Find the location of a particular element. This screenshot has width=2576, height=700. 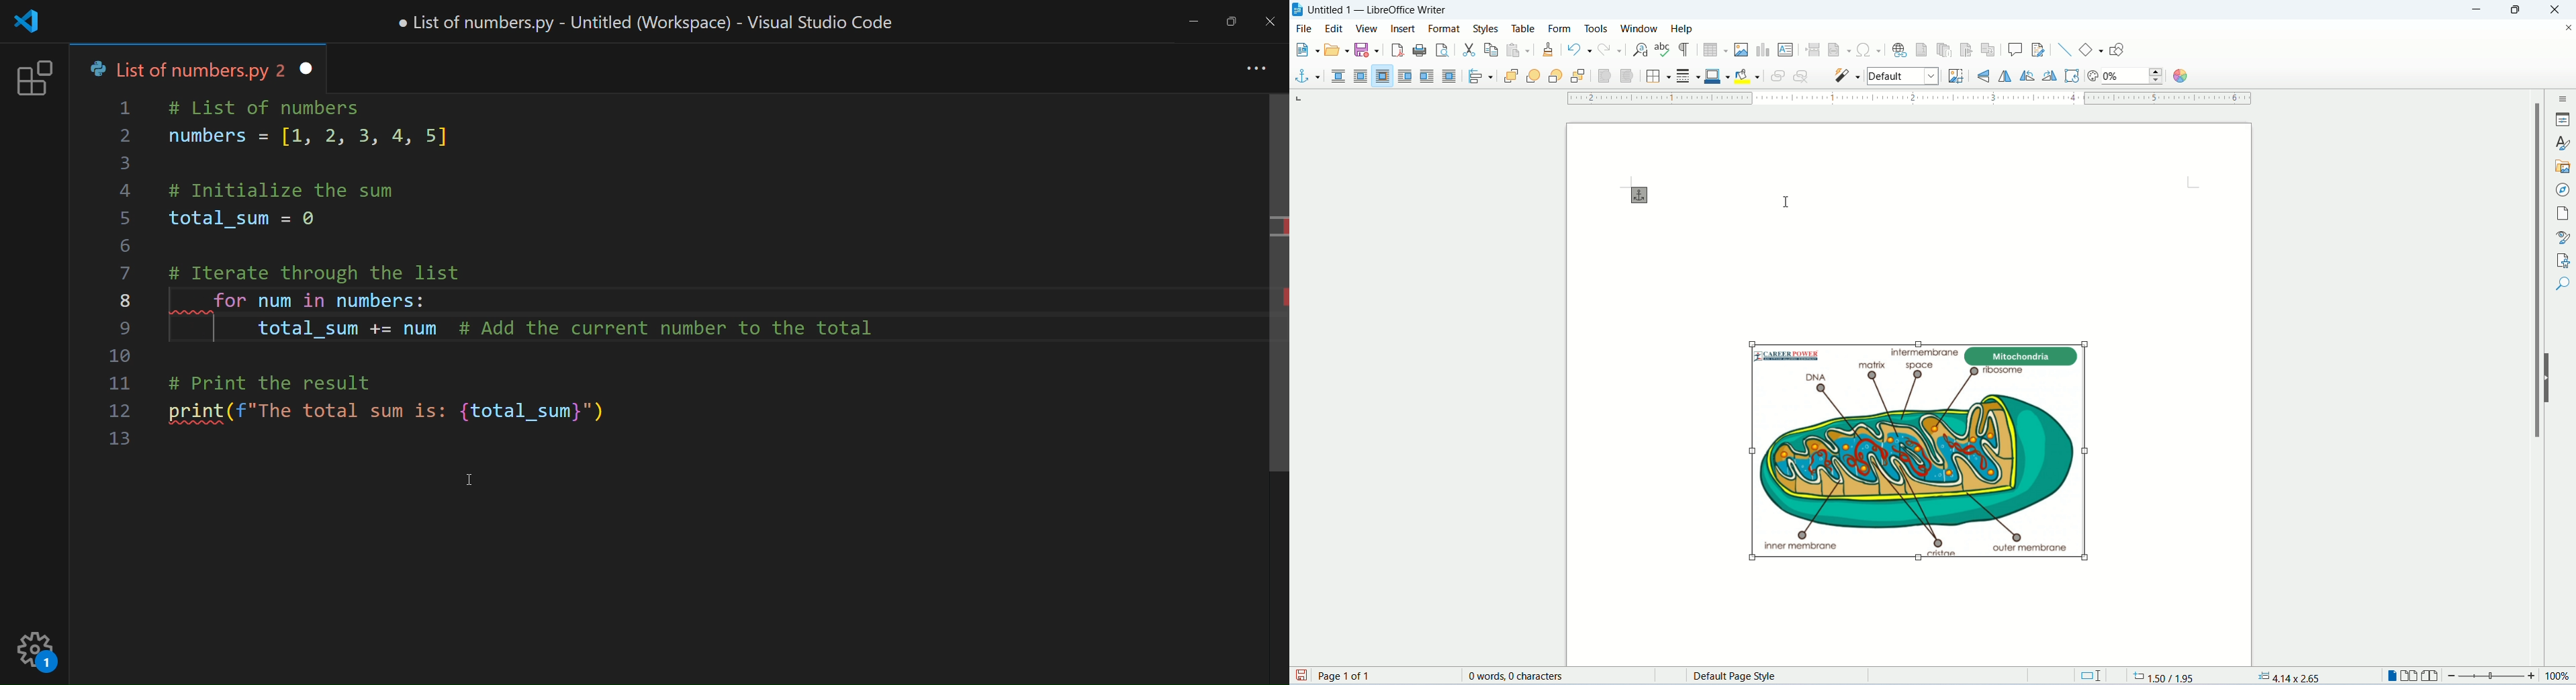

close is located at coordinates (2555, 10).